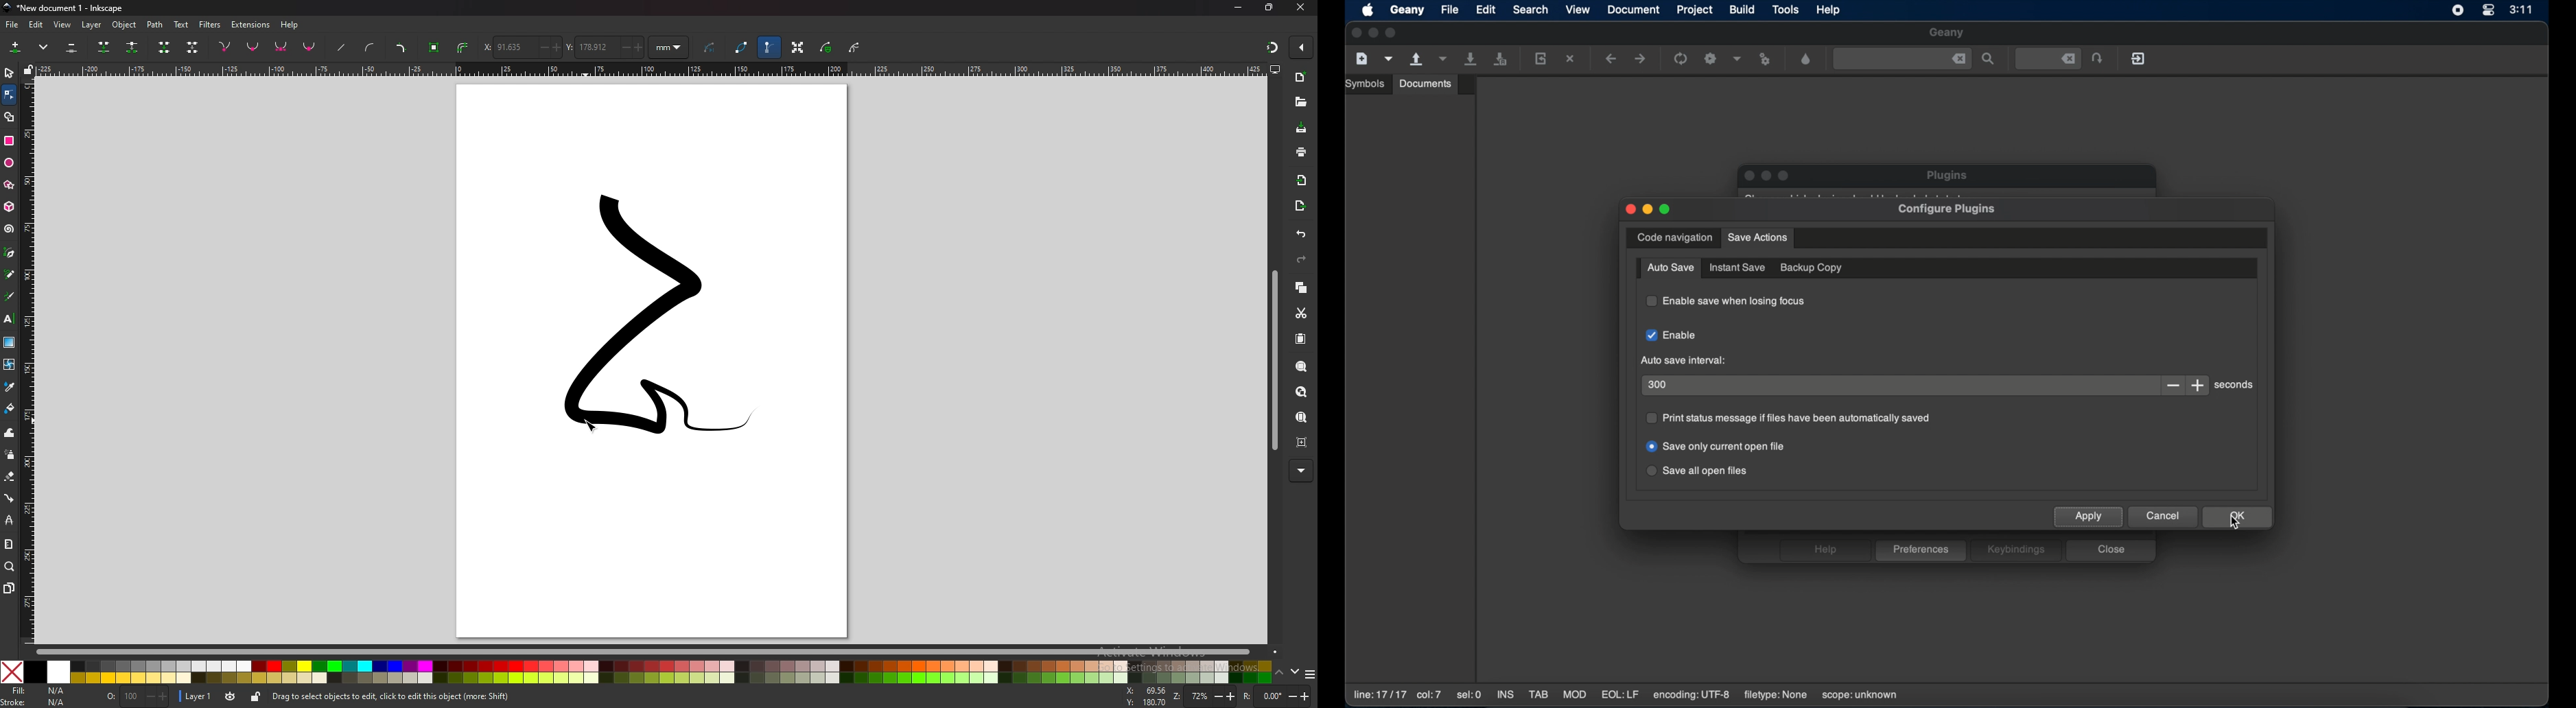  Describe the element at coordinates (644, 316) in the screenshot. I see `drawing` at that location.